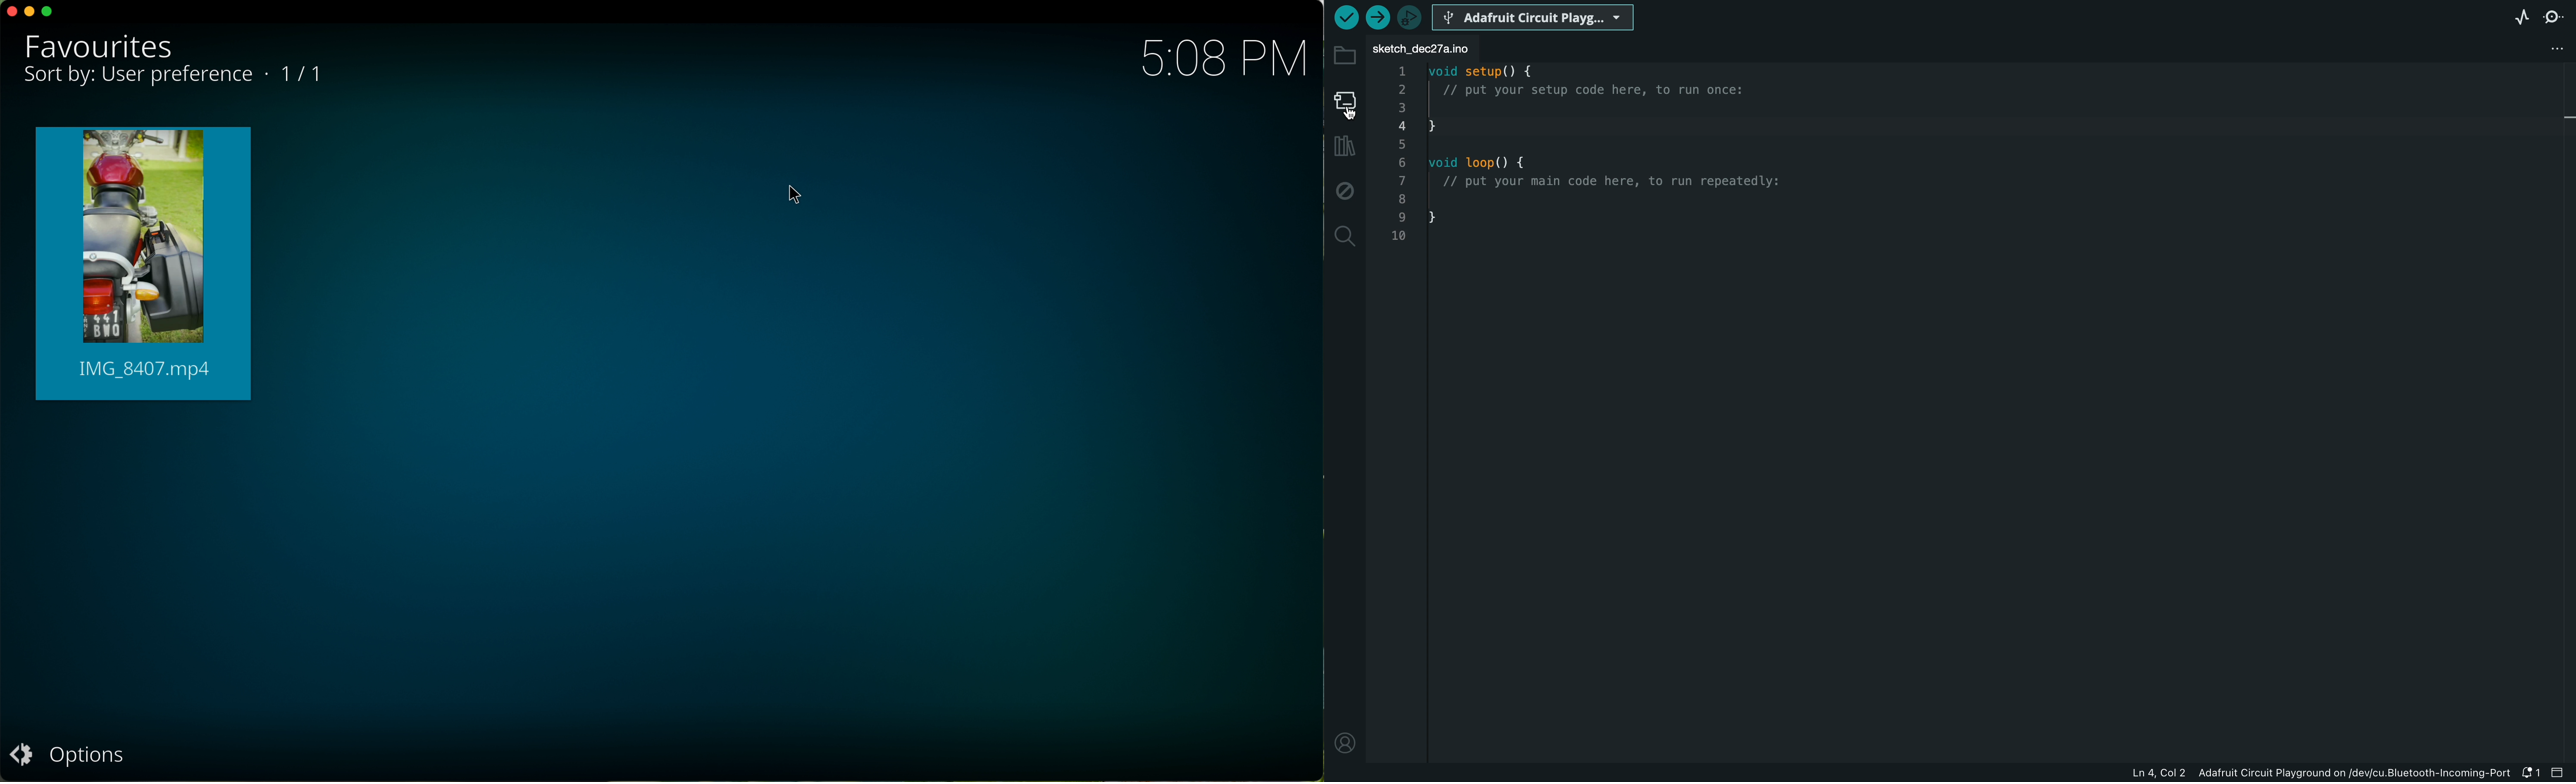 This screenshot has height=784, width=2576. Describe the element at coordinates (1217, 56) in the screenshot. I see `5:08 PM` at that location.